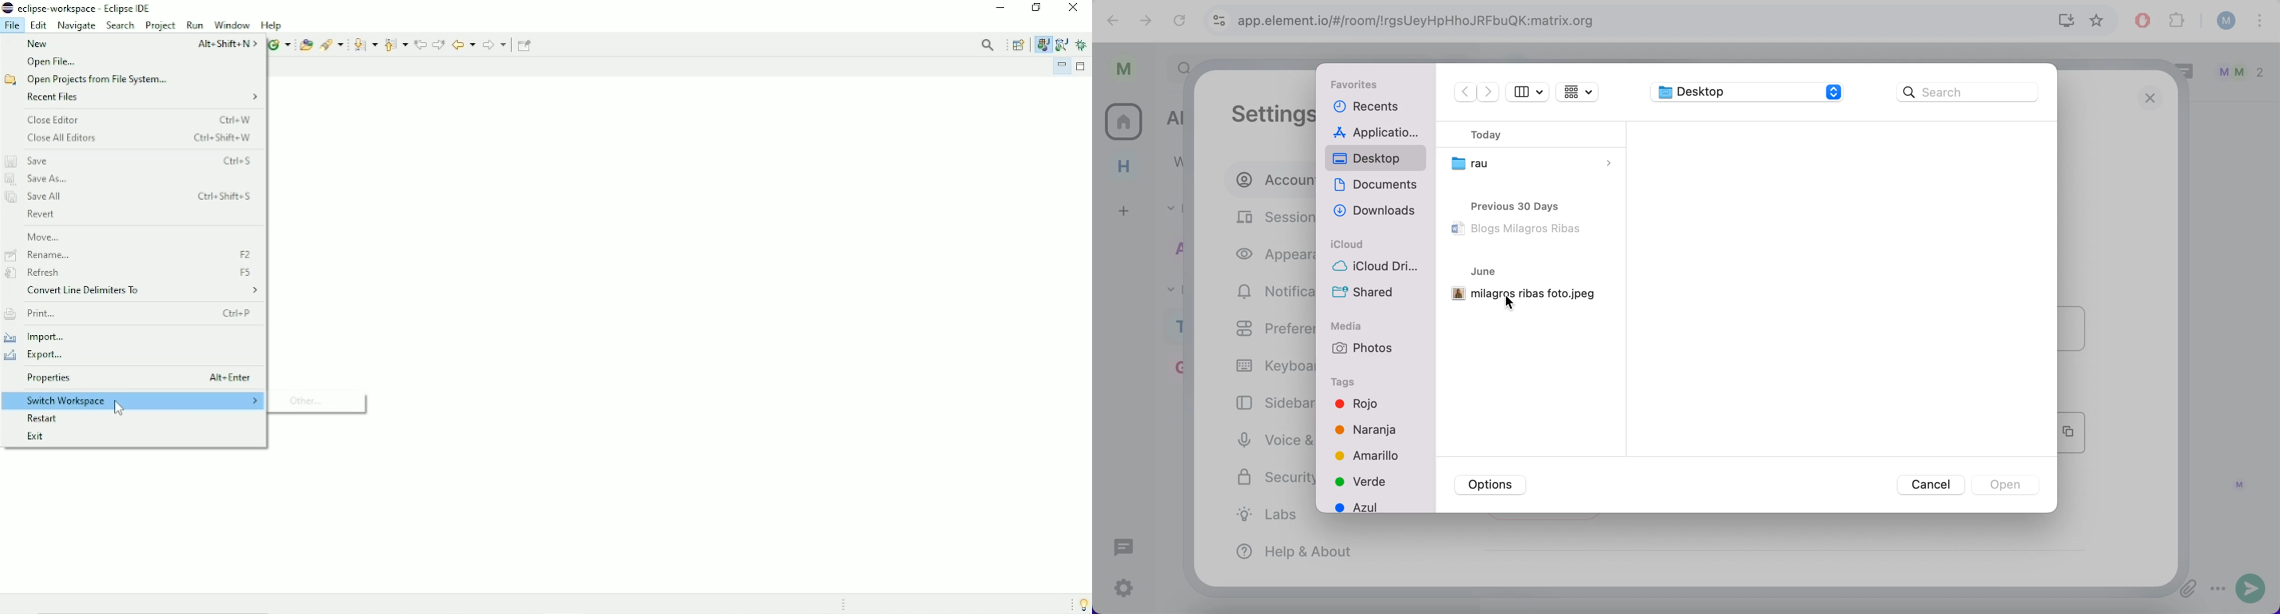 The image size is (2296, 616). Describe the element at coordinates (1527, 294) in the screenshot. I see `picture` at that location.